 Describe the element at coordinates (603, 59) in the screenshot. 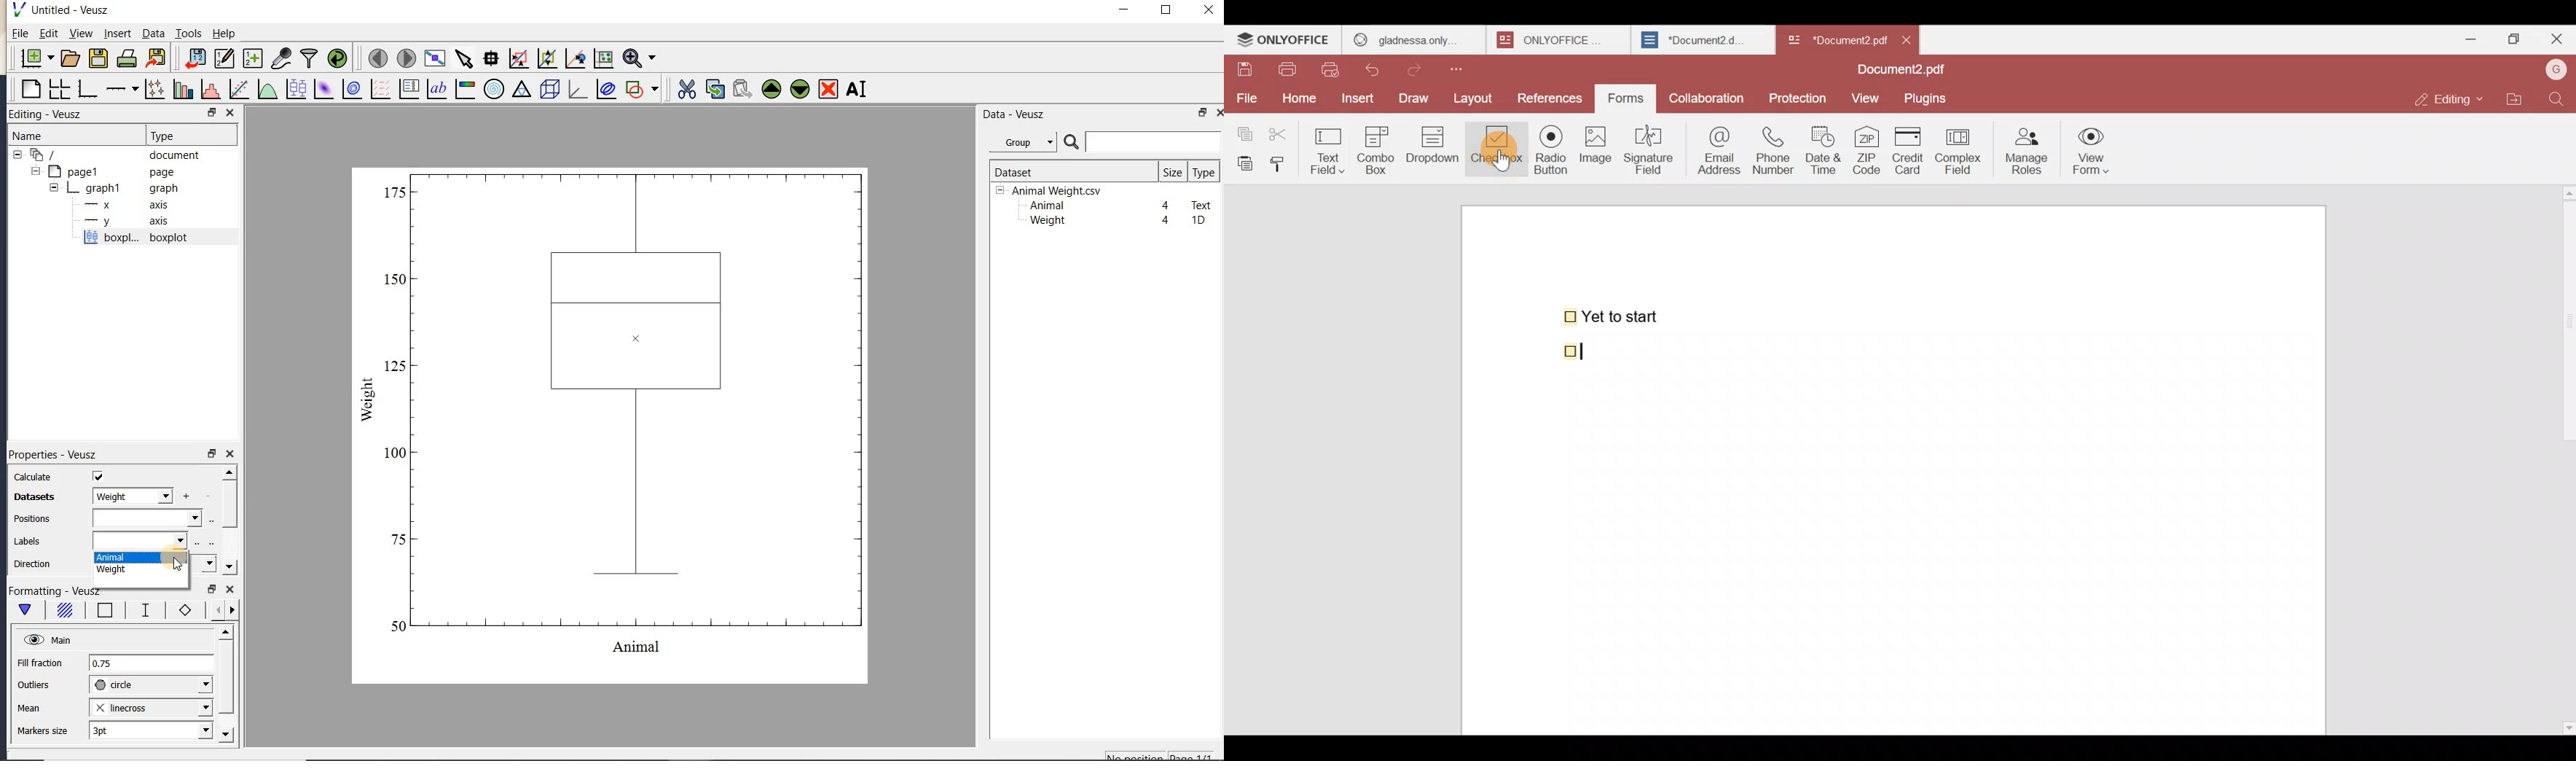

I see `click to reset graph axes` at that location.